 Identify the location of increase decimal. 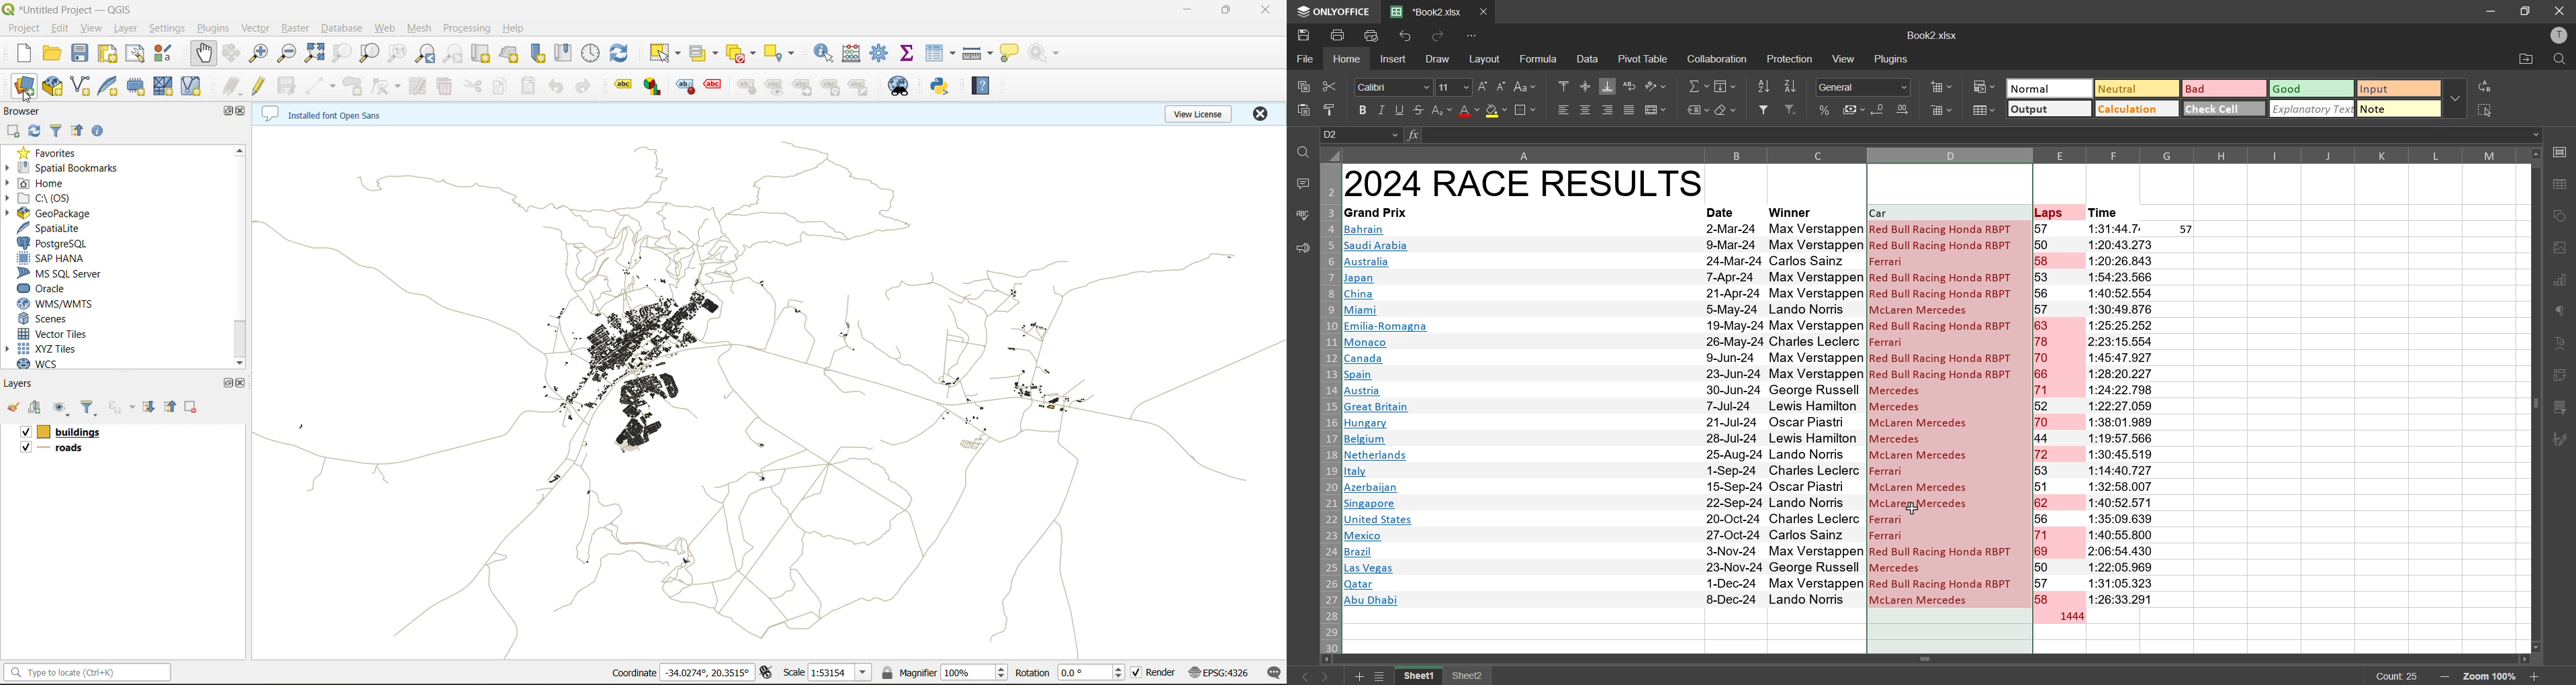
(1904, 109).